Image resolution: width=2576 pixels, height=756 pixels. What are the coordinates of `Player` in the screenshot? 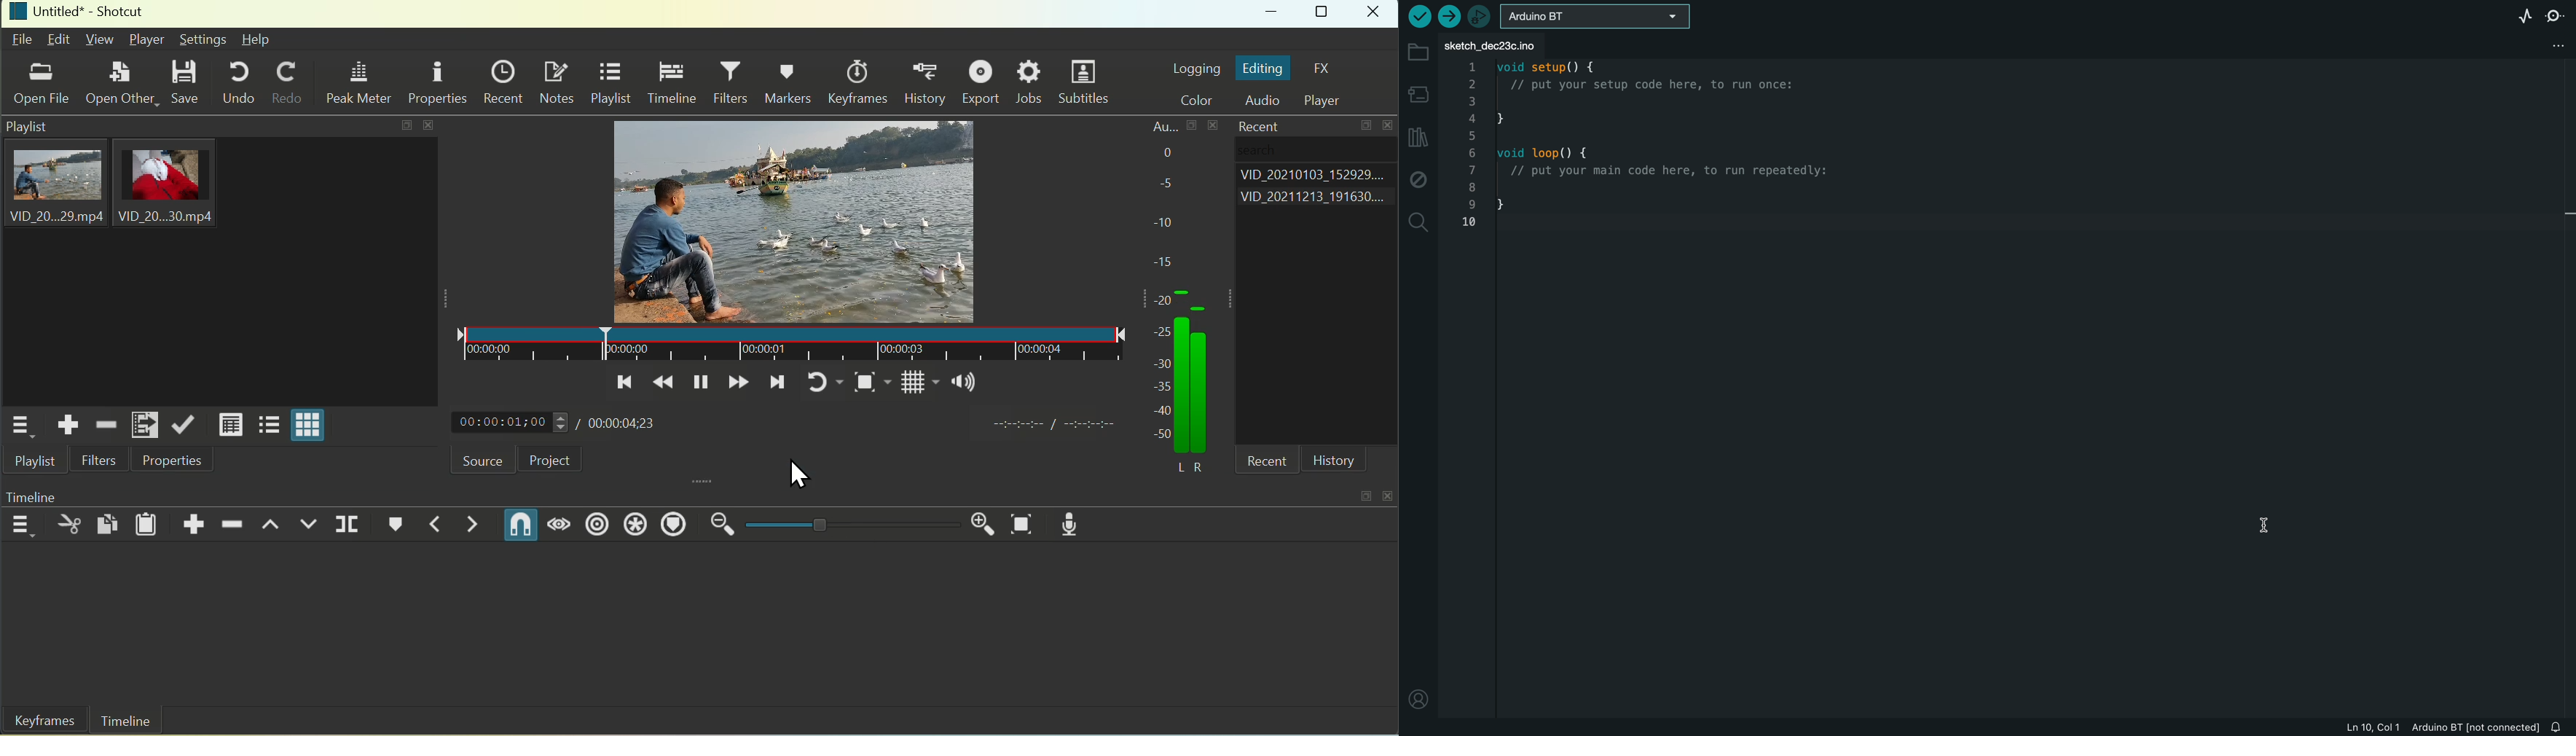 It's located at (1330, 101).